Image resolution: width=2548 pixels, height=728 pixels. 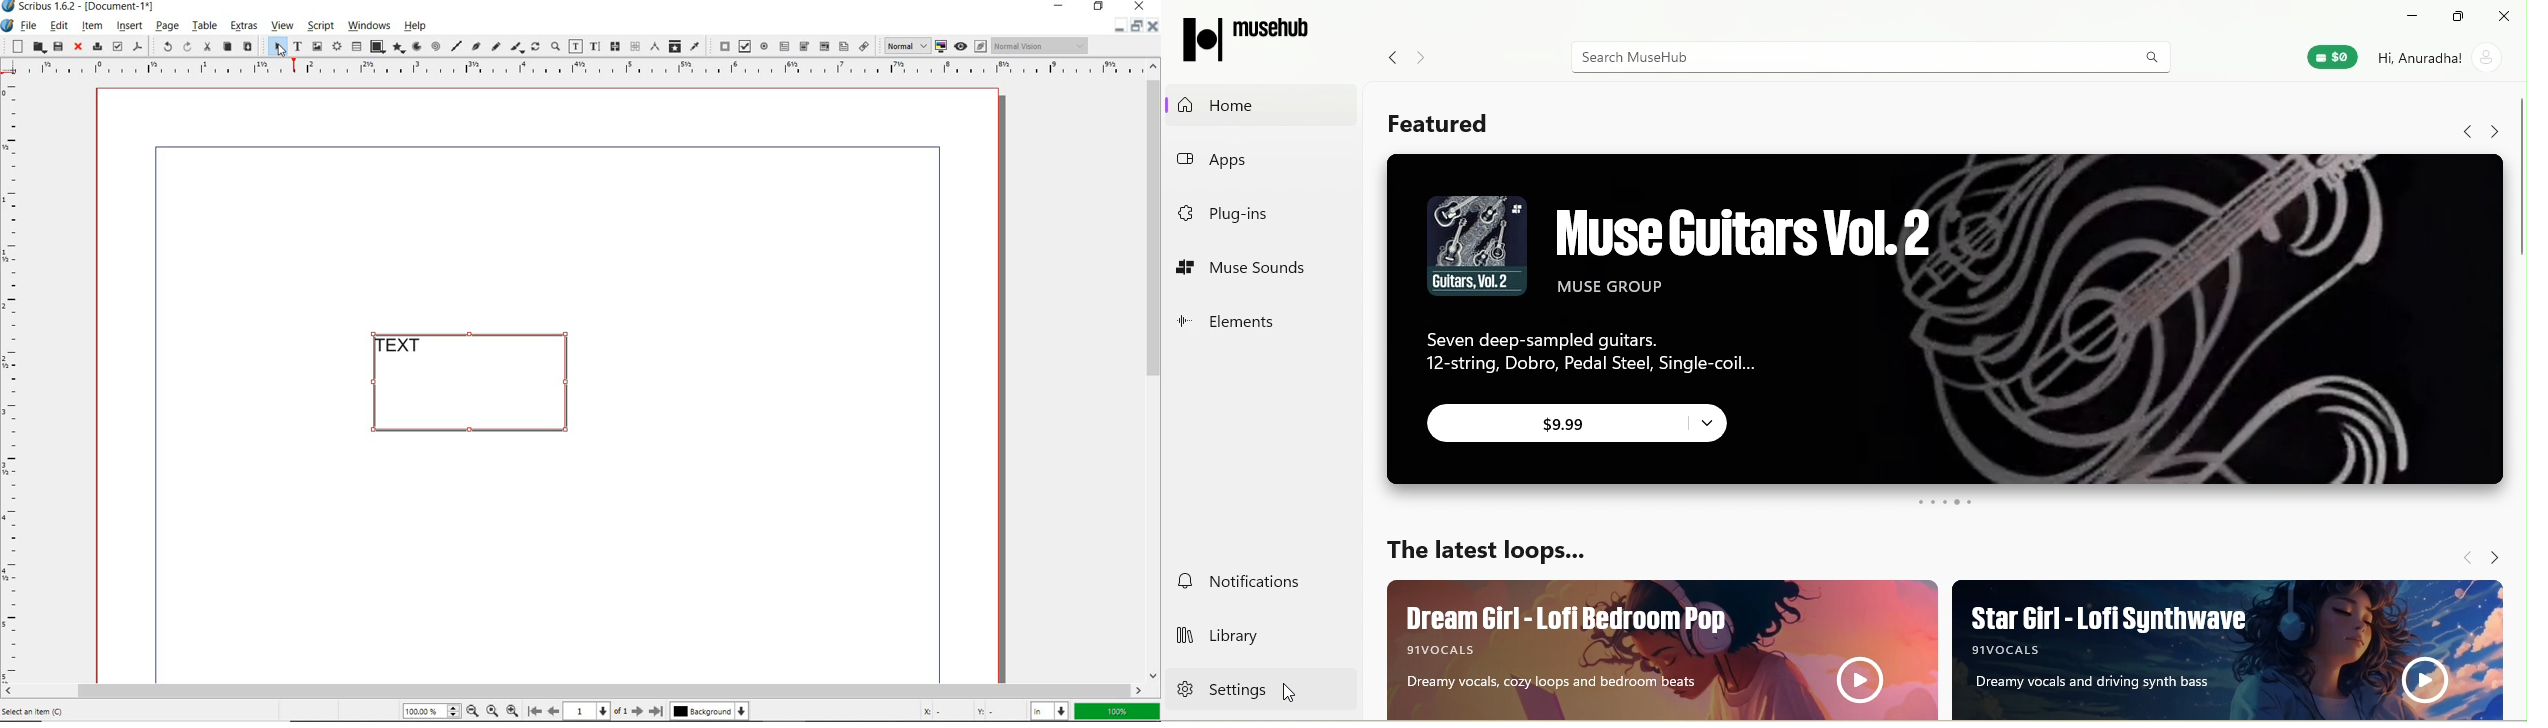 What do you see at coordinates (317, 46) in the screenshot?
I see `image frame` at bounding box center [317, 46].